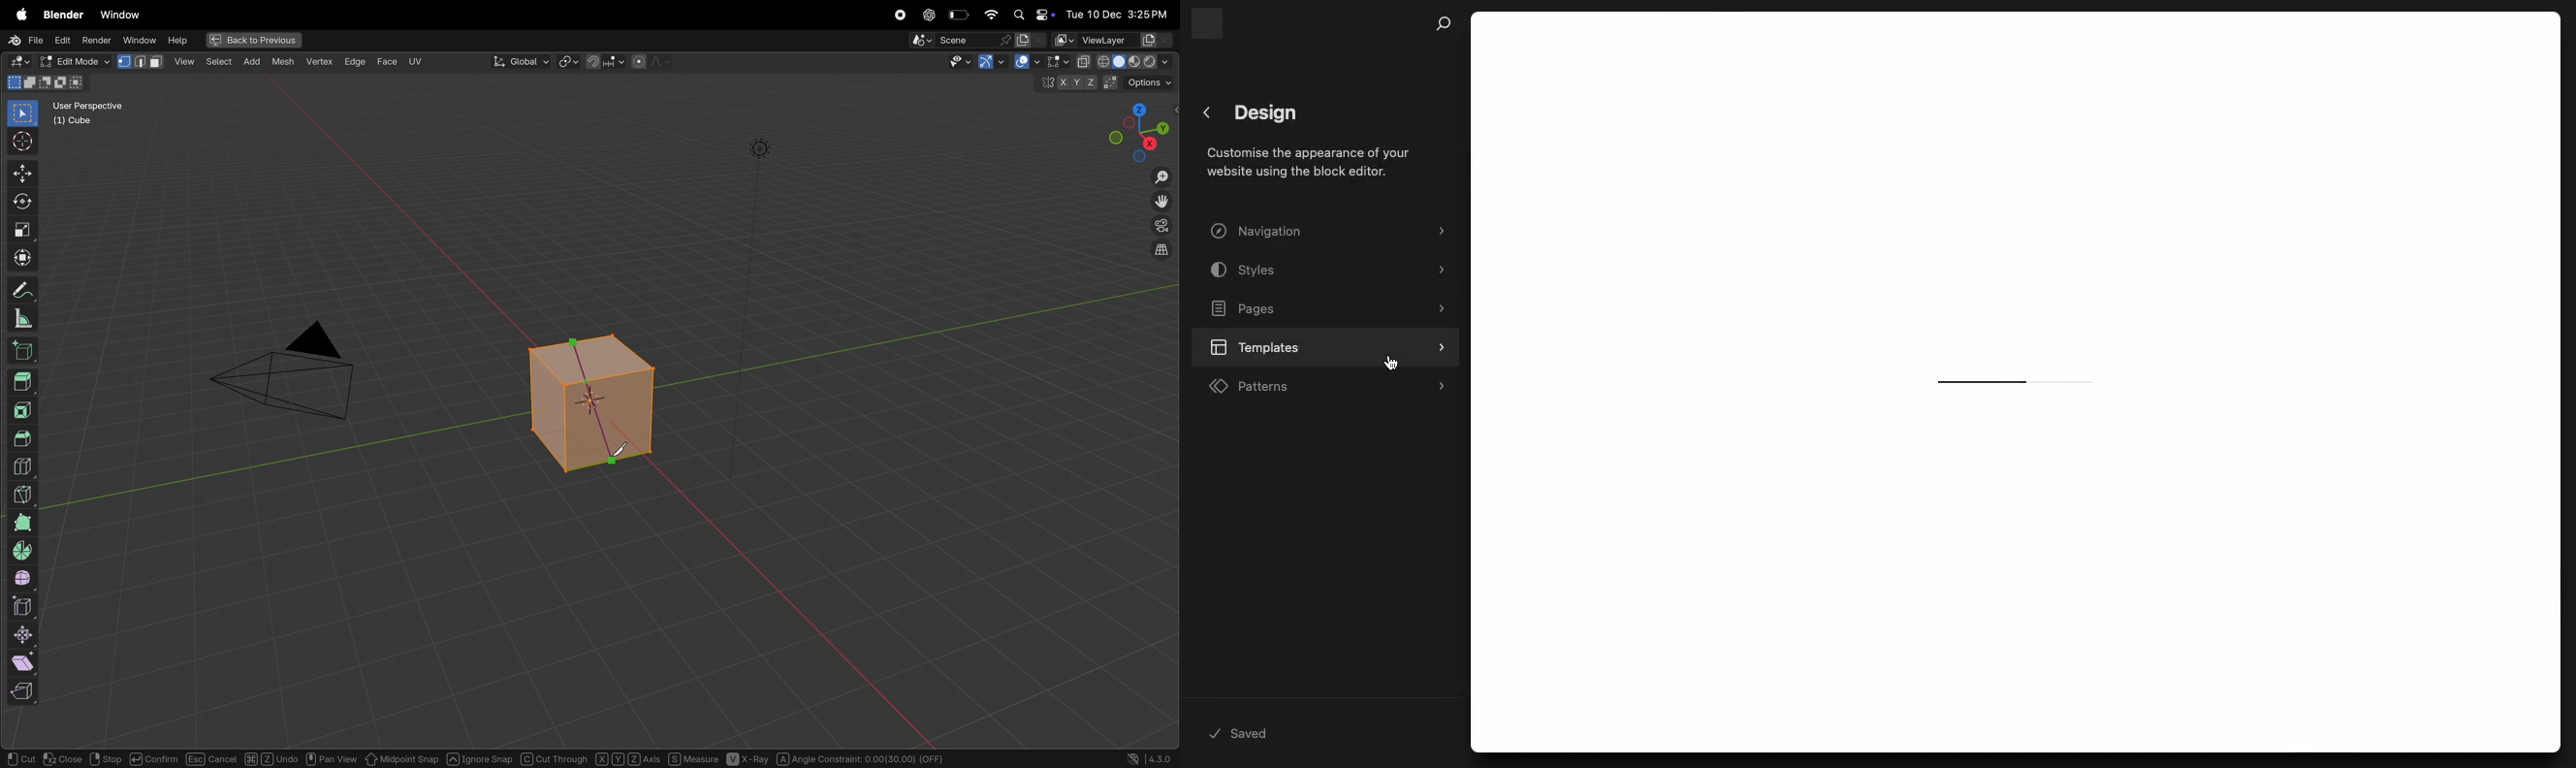  I want to click on Bevel , so click(22, 438).